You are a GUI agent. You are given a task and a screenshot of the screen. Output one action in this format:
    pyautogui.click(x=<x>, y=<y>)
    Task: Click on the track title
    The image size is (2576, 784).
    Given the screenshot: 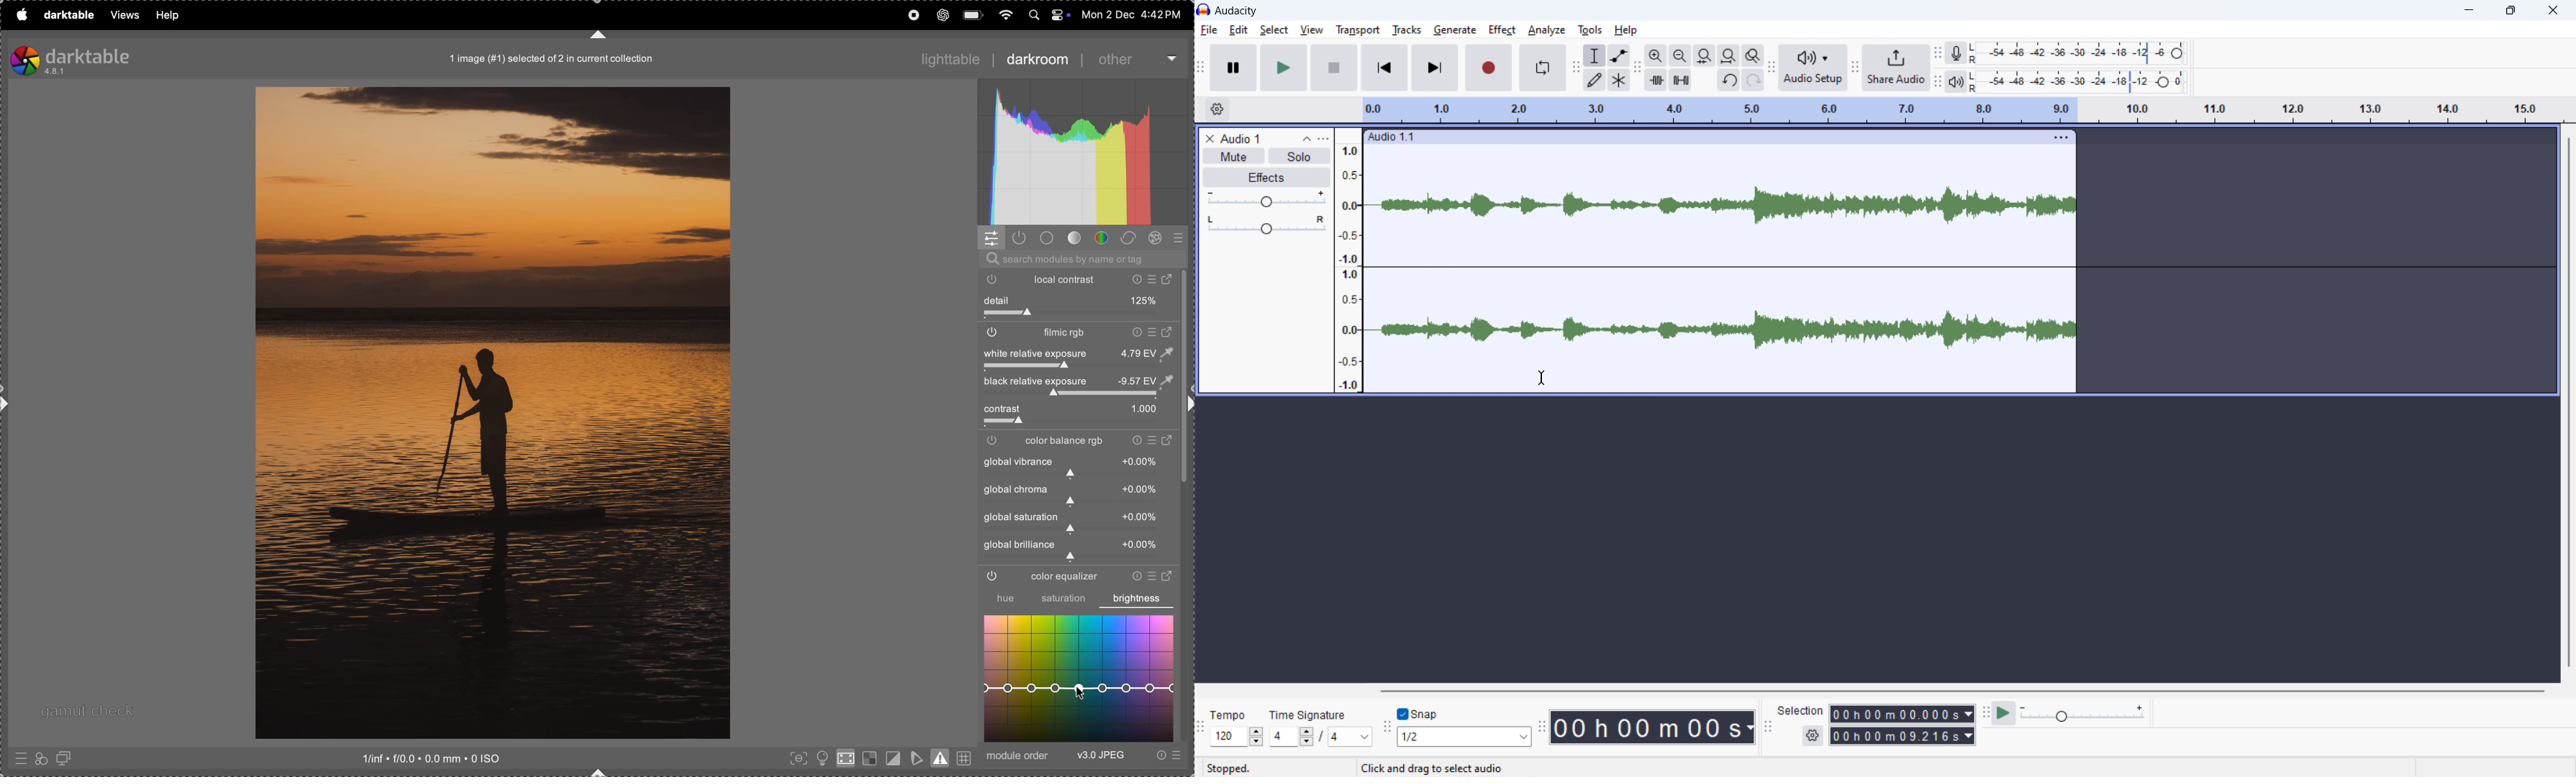 What is the action you would take?
    pyautogui.click(x=1241, y=138)
    